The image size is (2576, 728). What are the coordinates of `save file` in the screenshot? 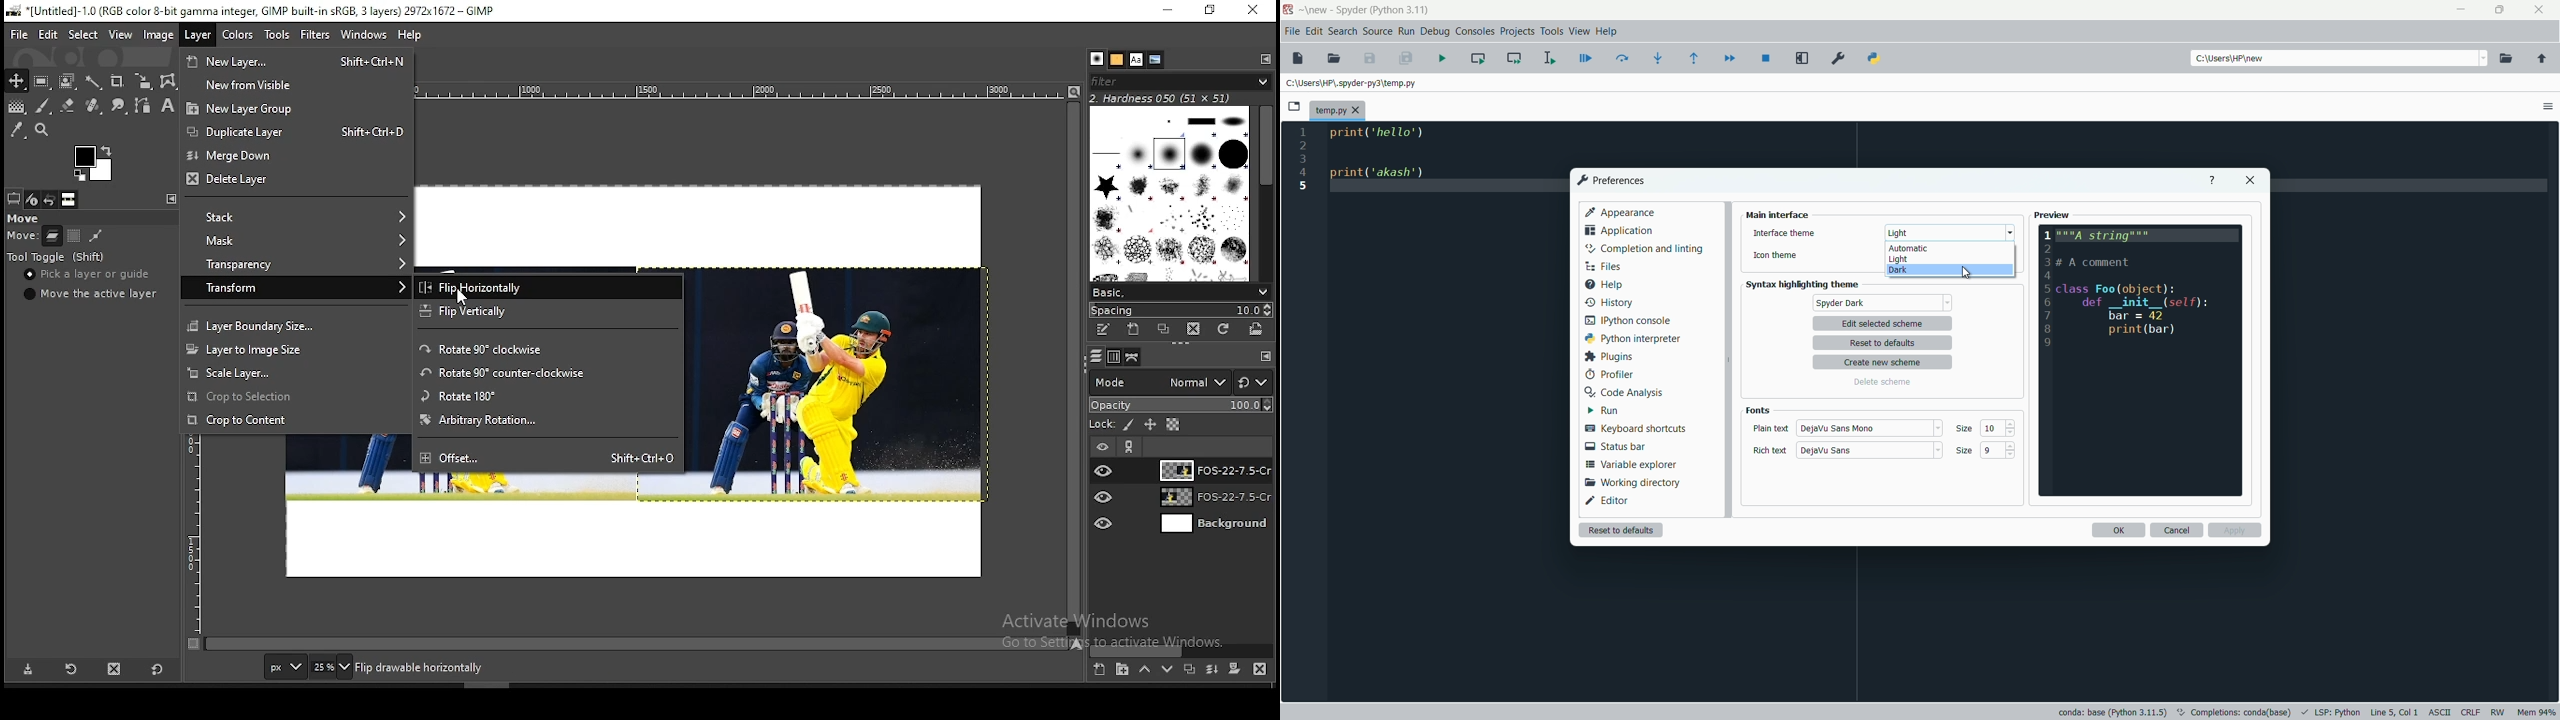 It's located at (1371, 59).